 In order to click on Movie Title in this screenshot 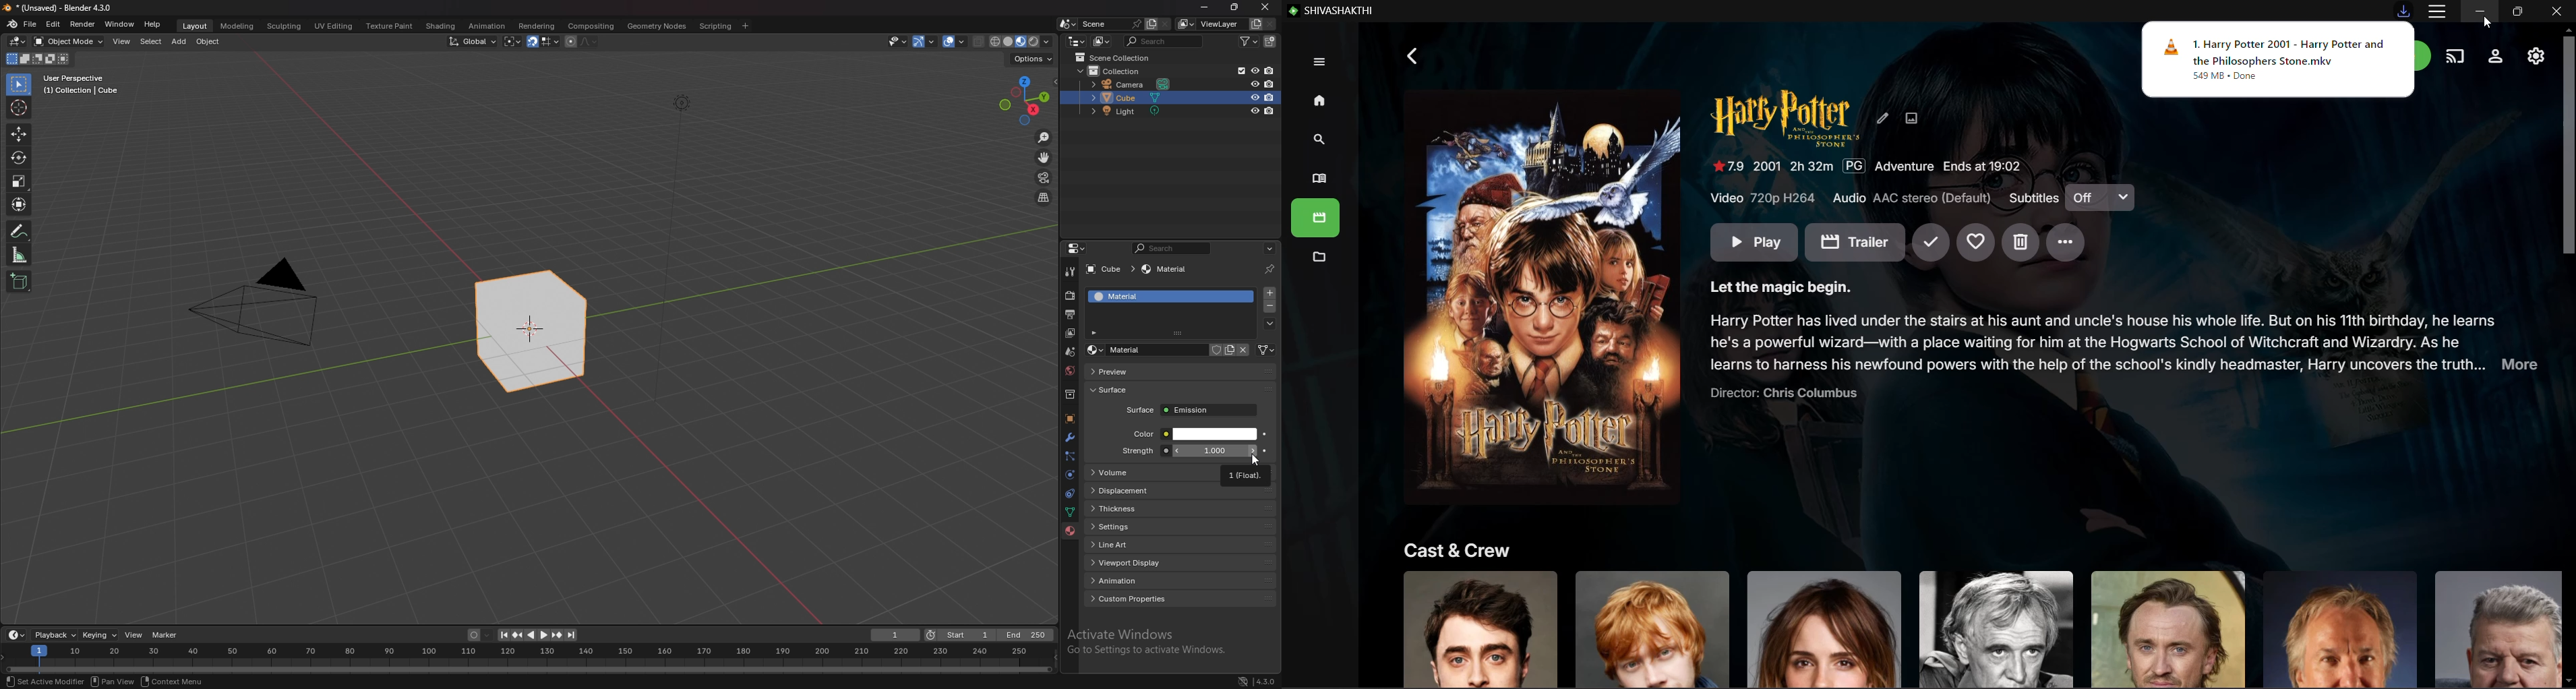, I will do `click(1785, 118)`.